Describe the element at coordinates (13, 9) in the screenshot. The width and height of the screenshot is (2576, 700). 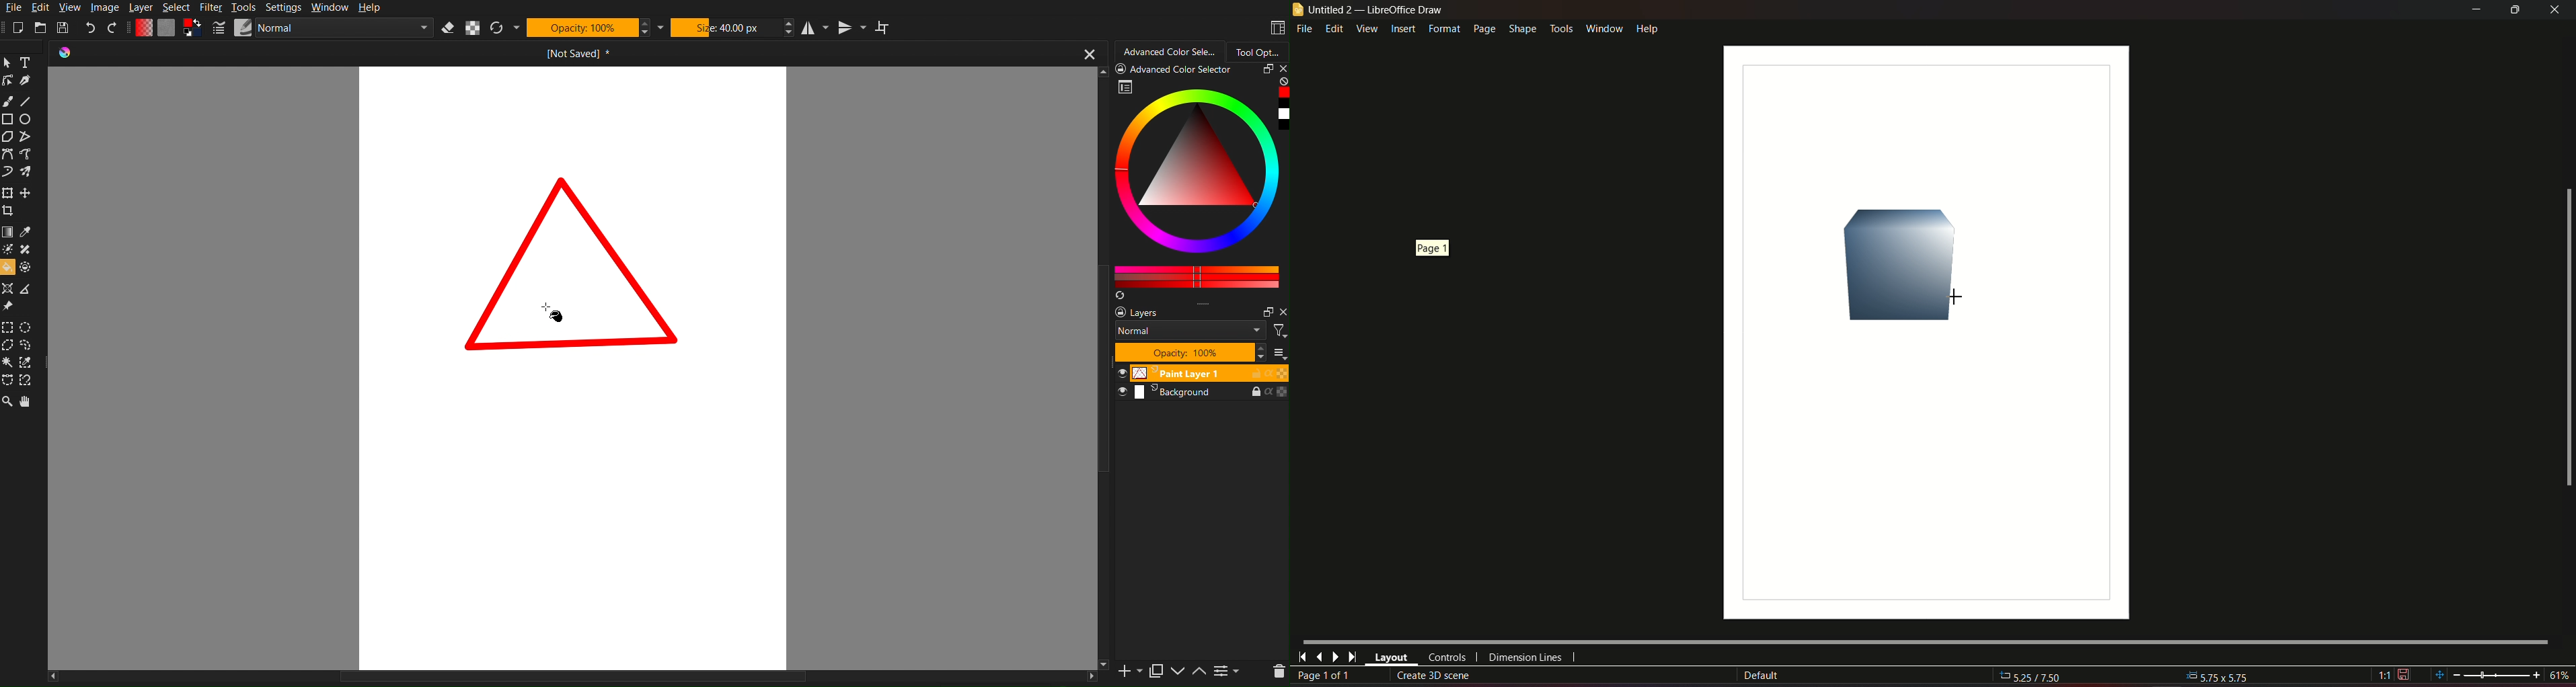
I see `File` at that location.